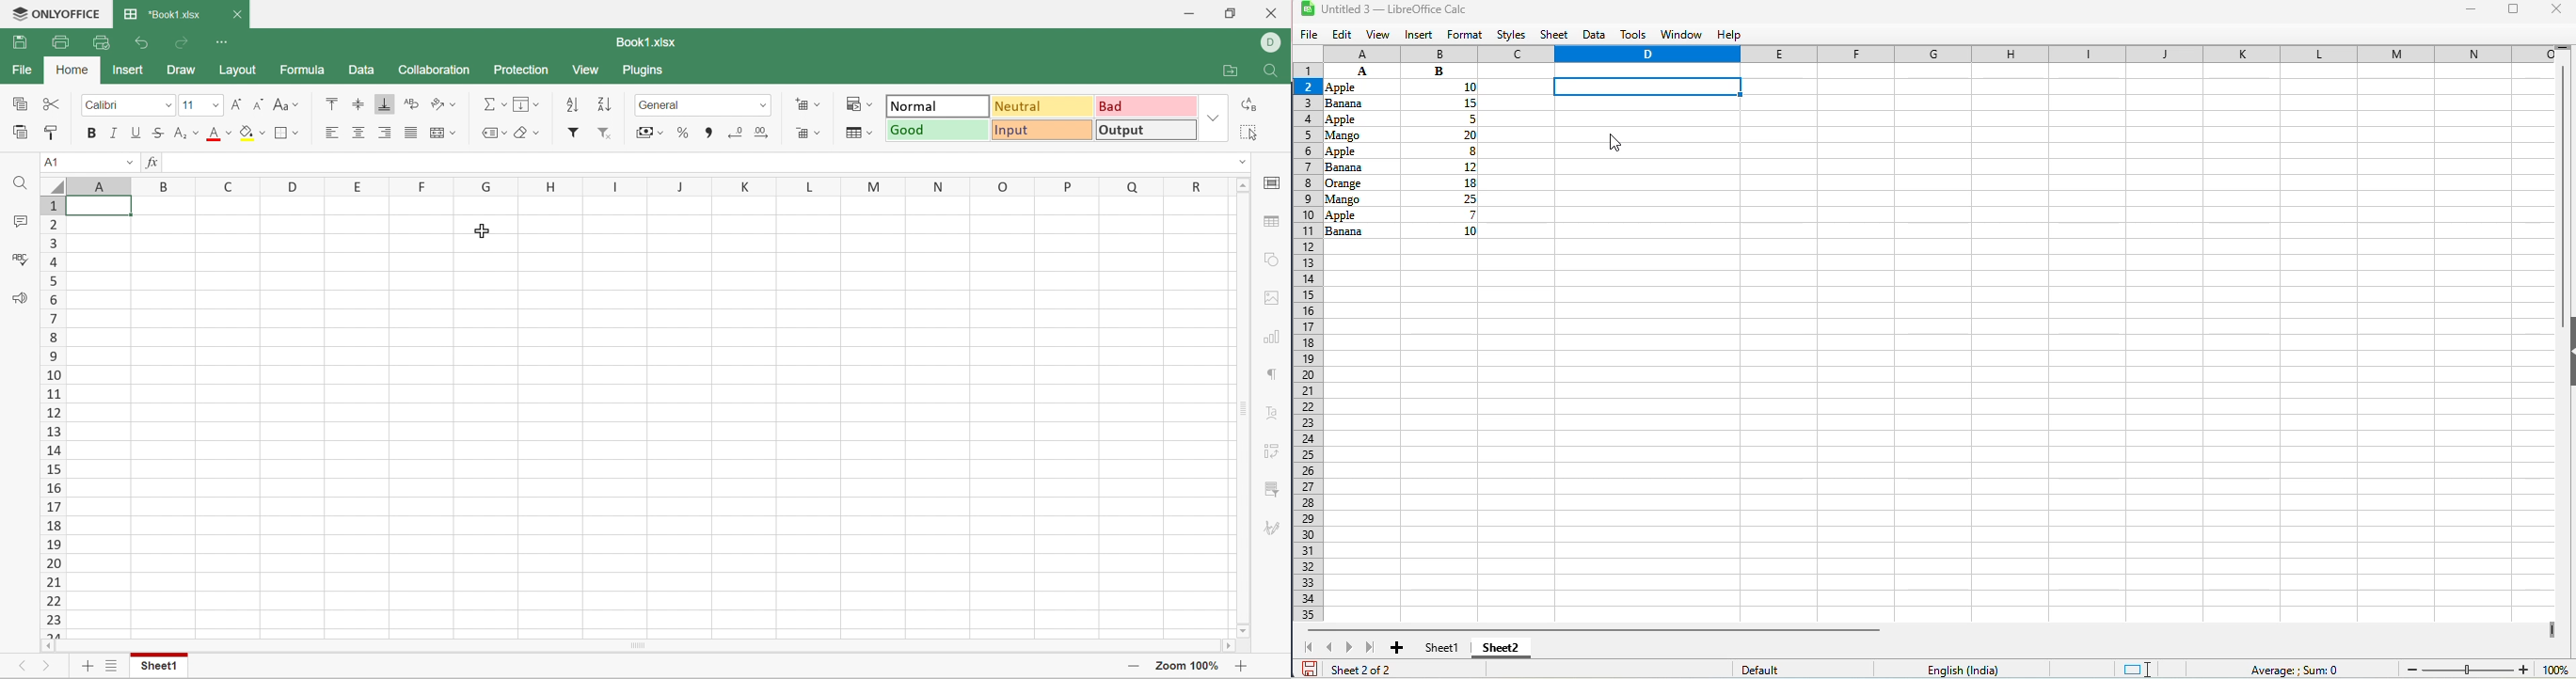 The height and width of the screenshot is (700, 2576). I want to click on Find, so click(19, 185).